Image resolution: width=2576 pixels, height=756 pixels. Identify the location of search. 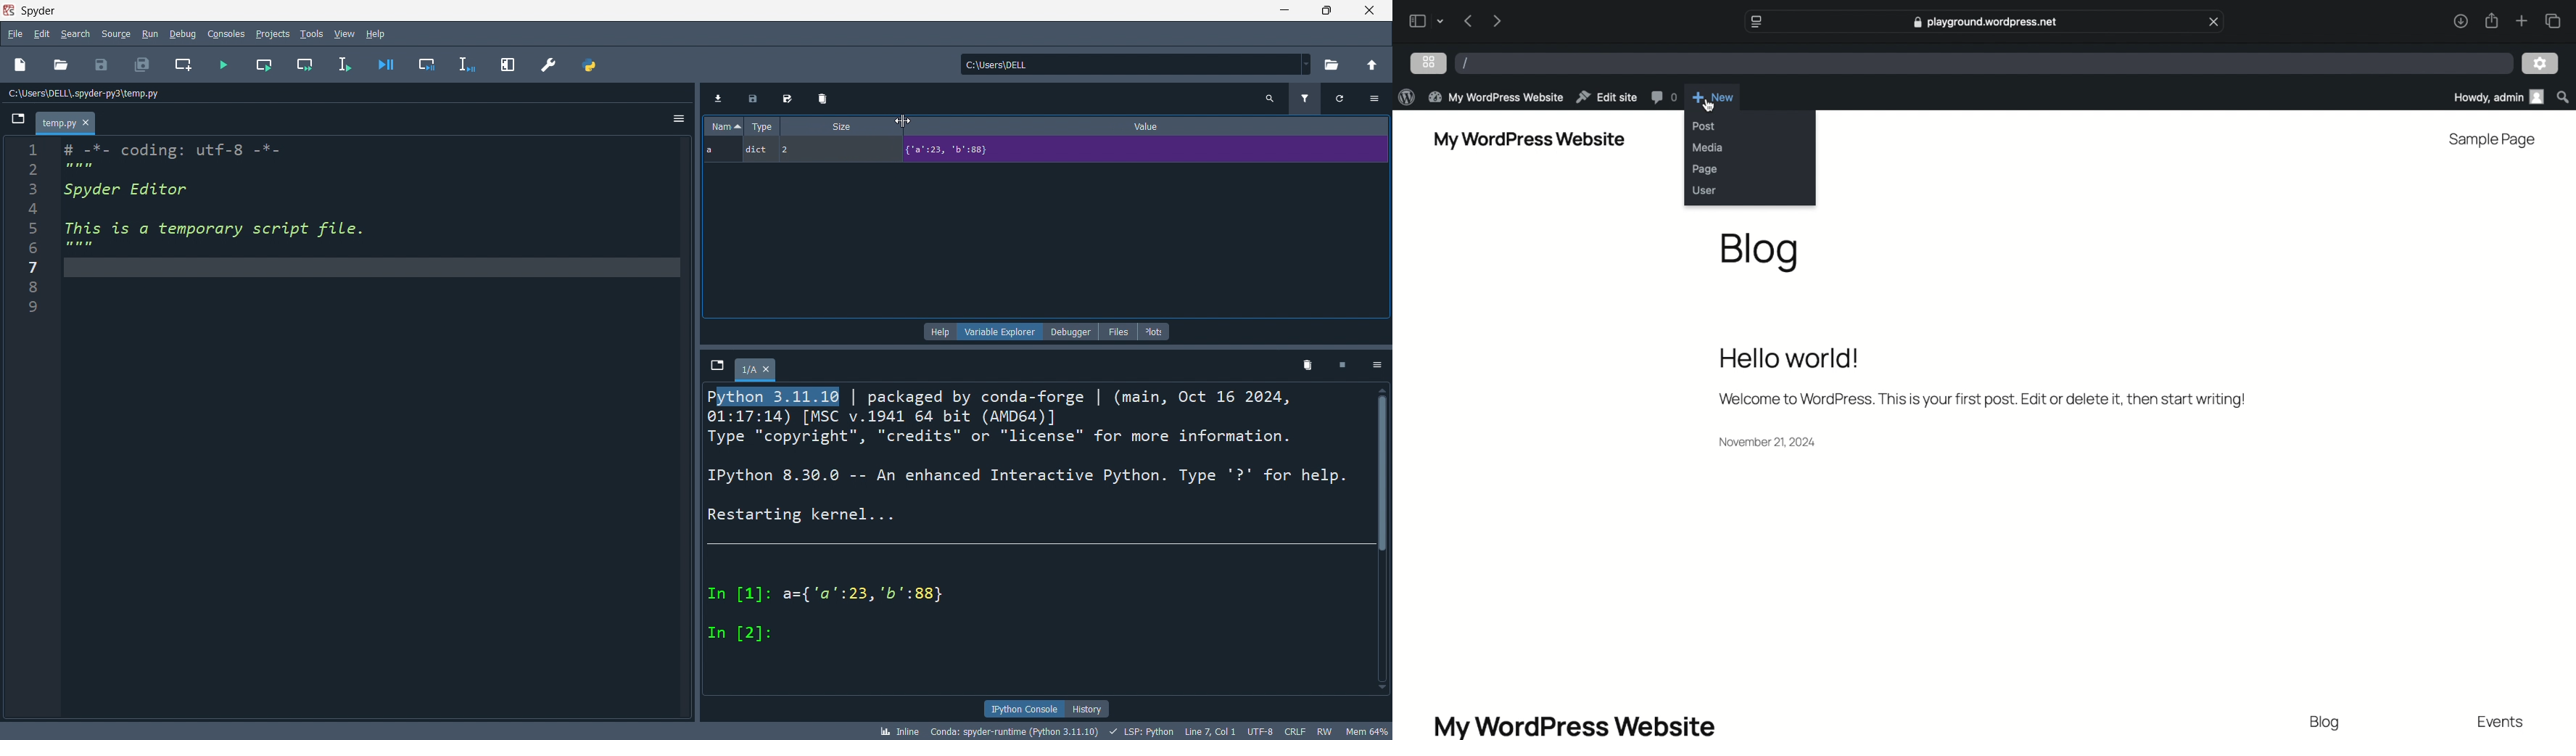
(1268, 97).